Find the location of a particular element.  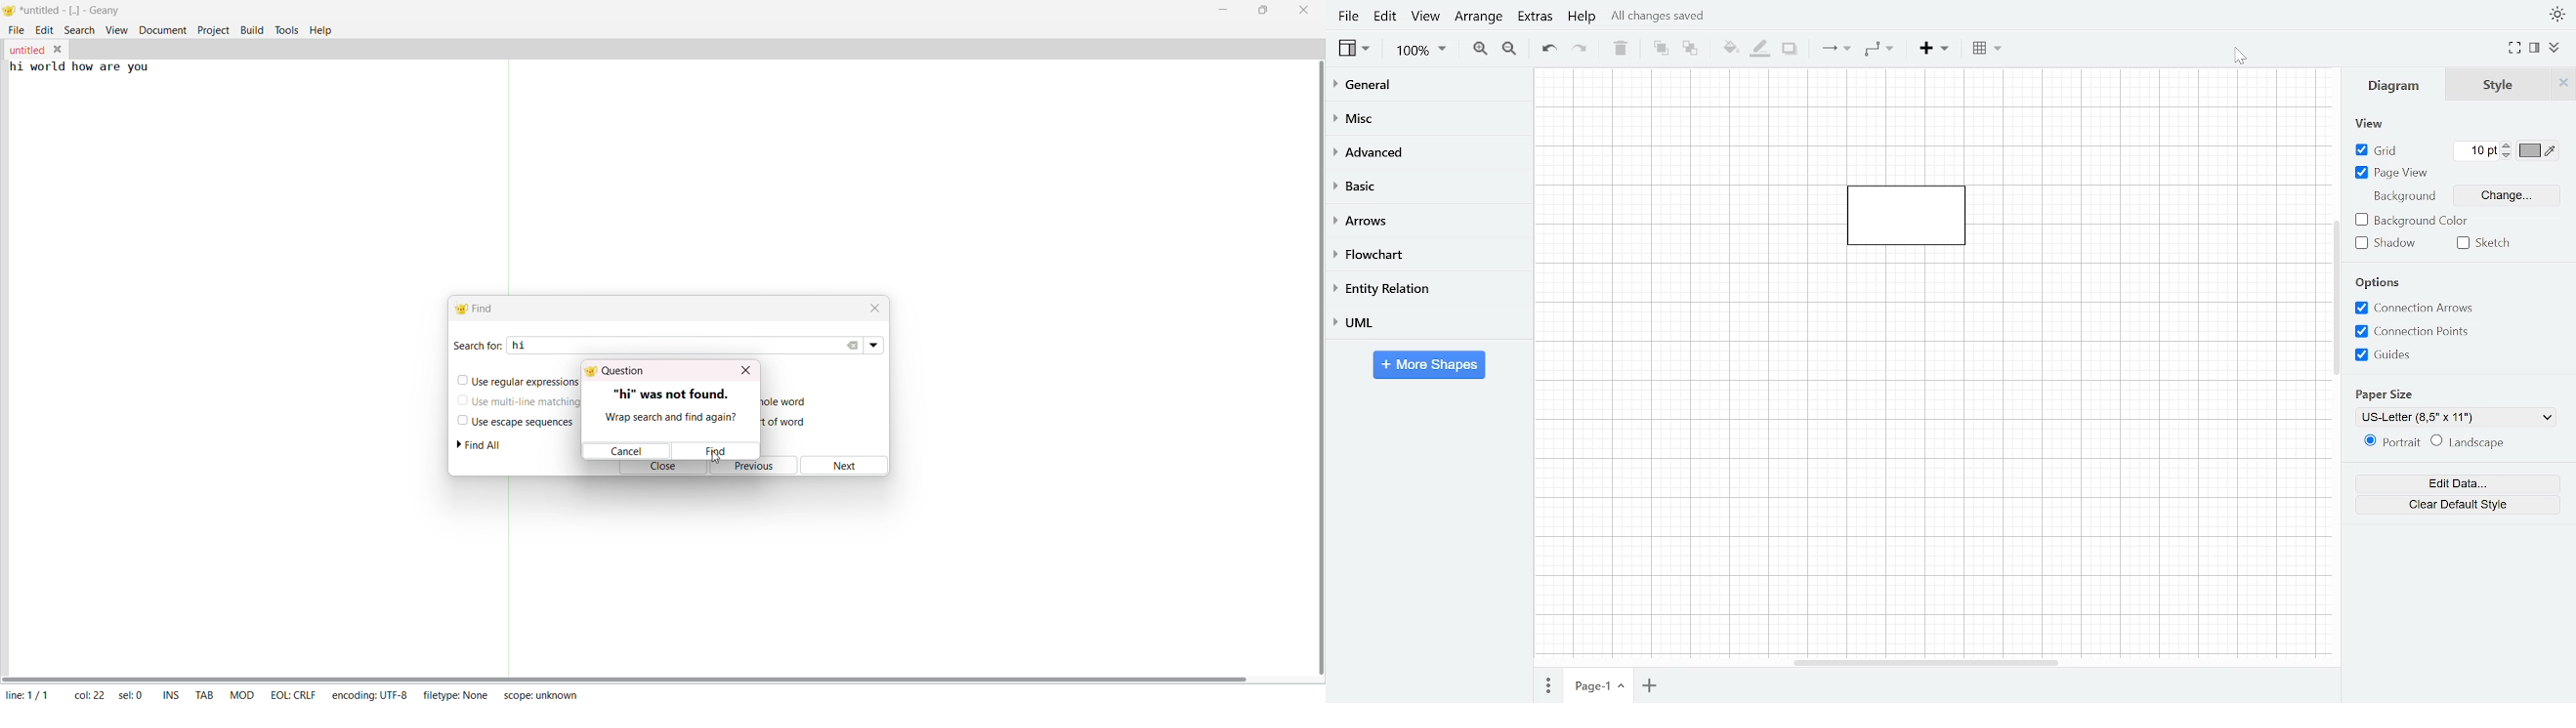

Basic is located at coordinates (1426, 186).